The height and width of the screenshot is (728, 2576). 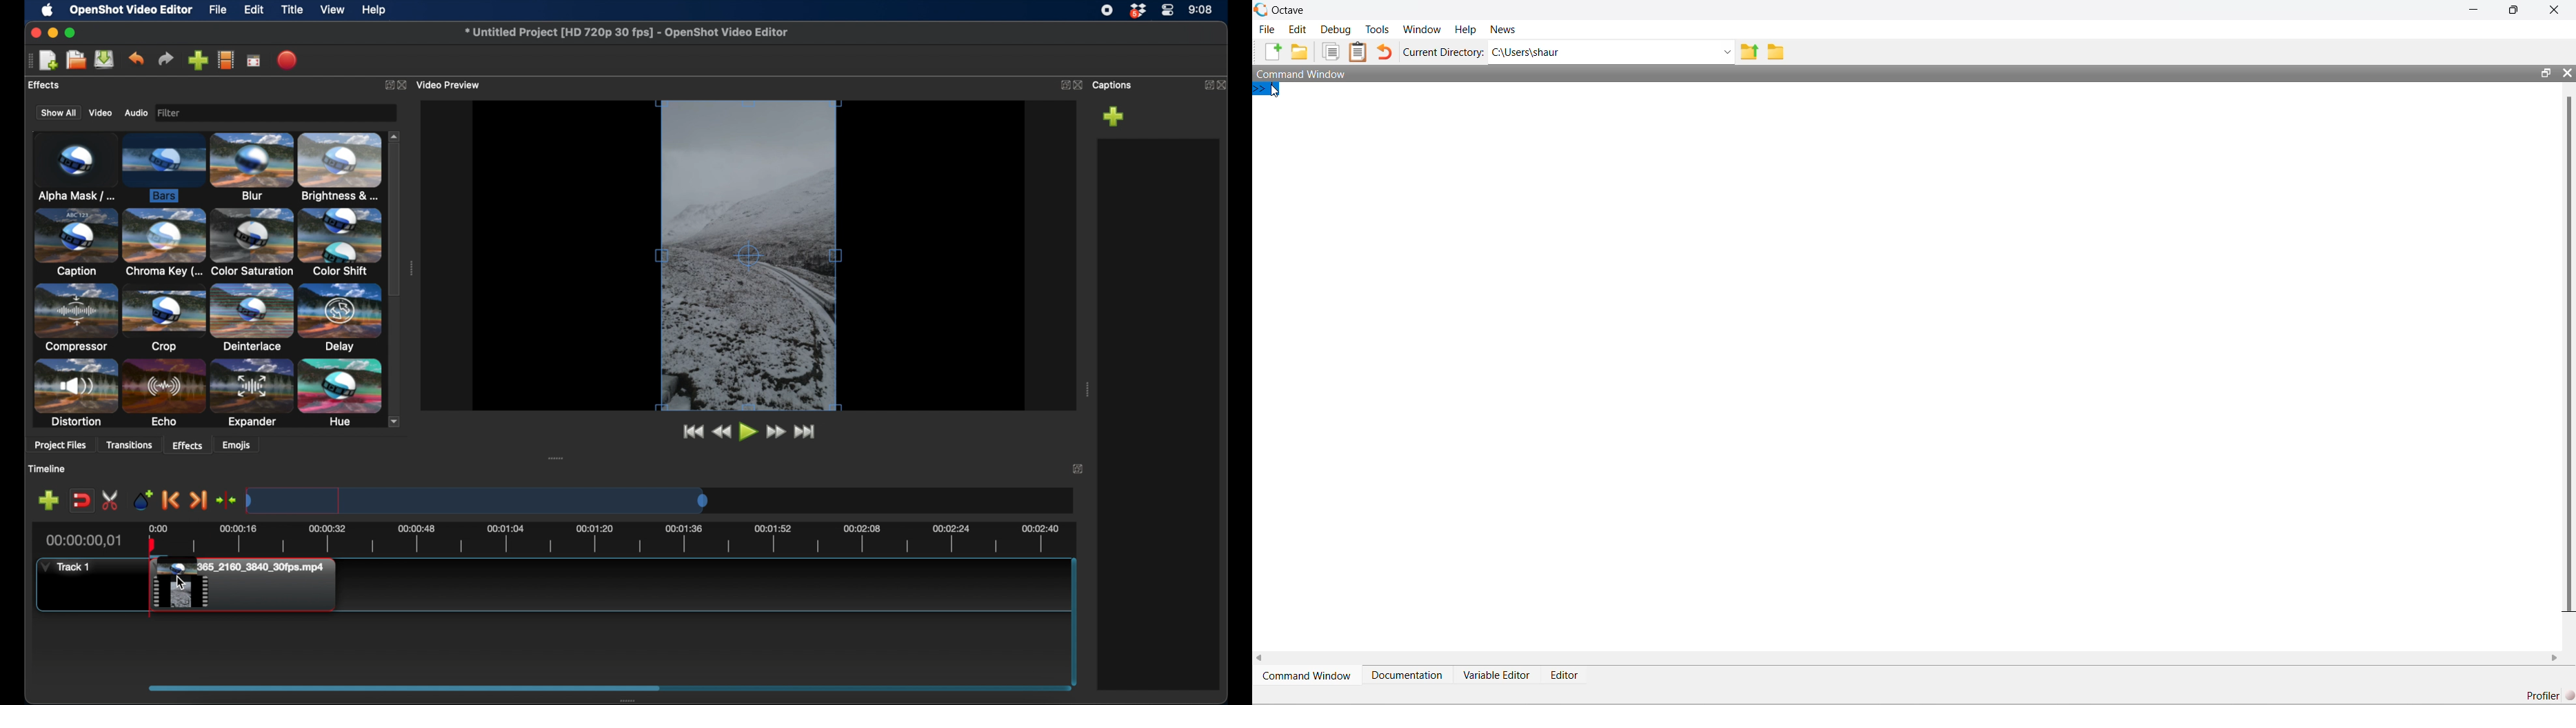 What do you see at coordinates (172, 113) in the screenshot?
I see `image` at bounding box center [172, 113].